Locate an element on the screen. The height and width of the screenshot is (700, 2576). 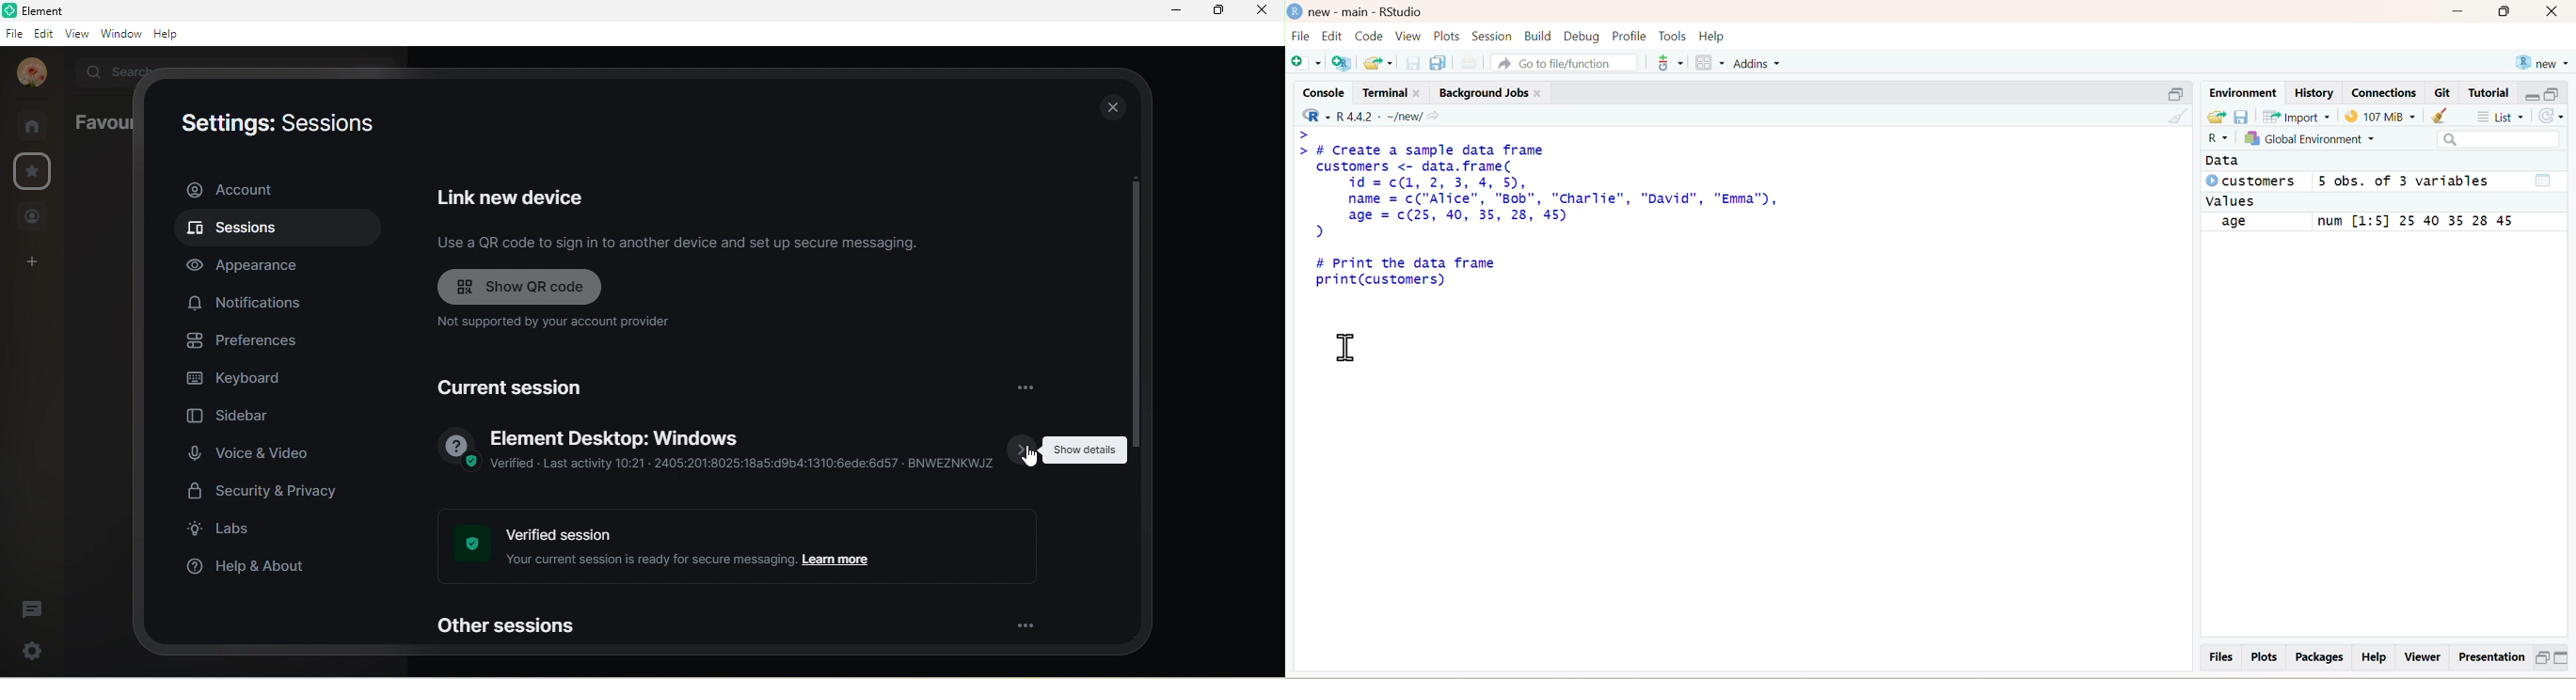
Data is located at coordinates (2223, 161).